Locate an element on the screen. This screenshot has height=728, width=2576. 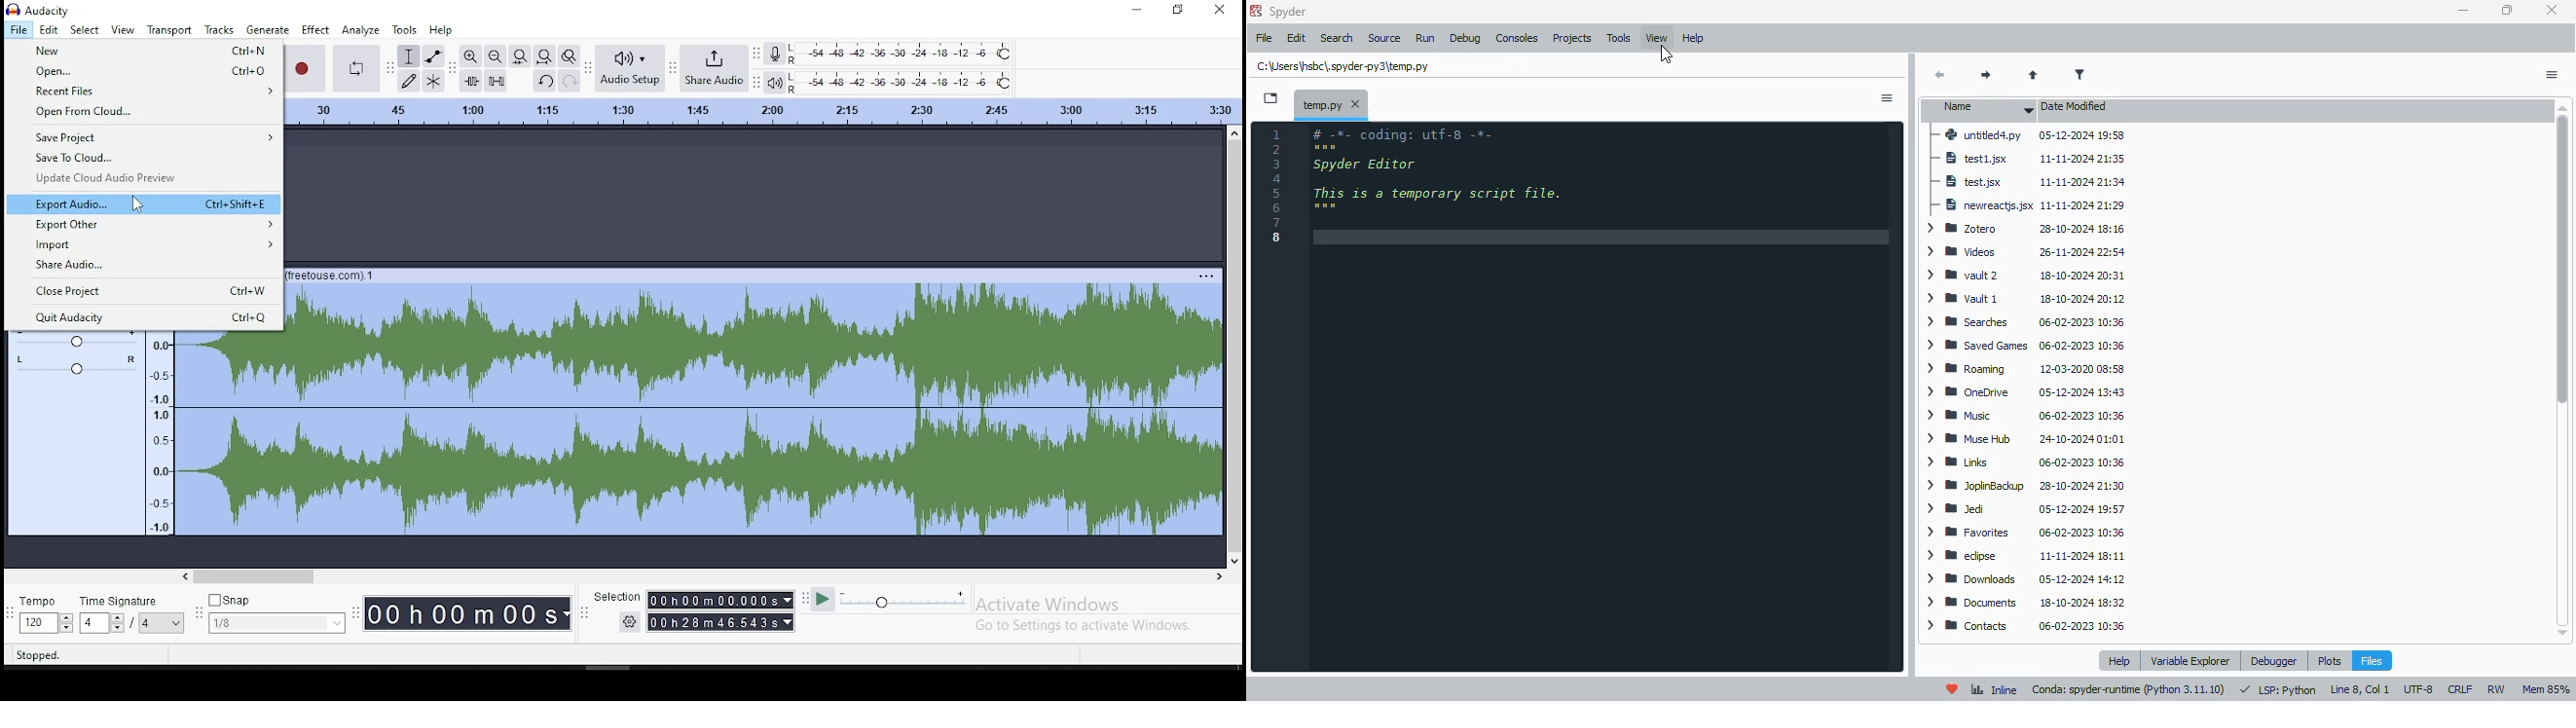
redo is located at coordinates (568, 81).